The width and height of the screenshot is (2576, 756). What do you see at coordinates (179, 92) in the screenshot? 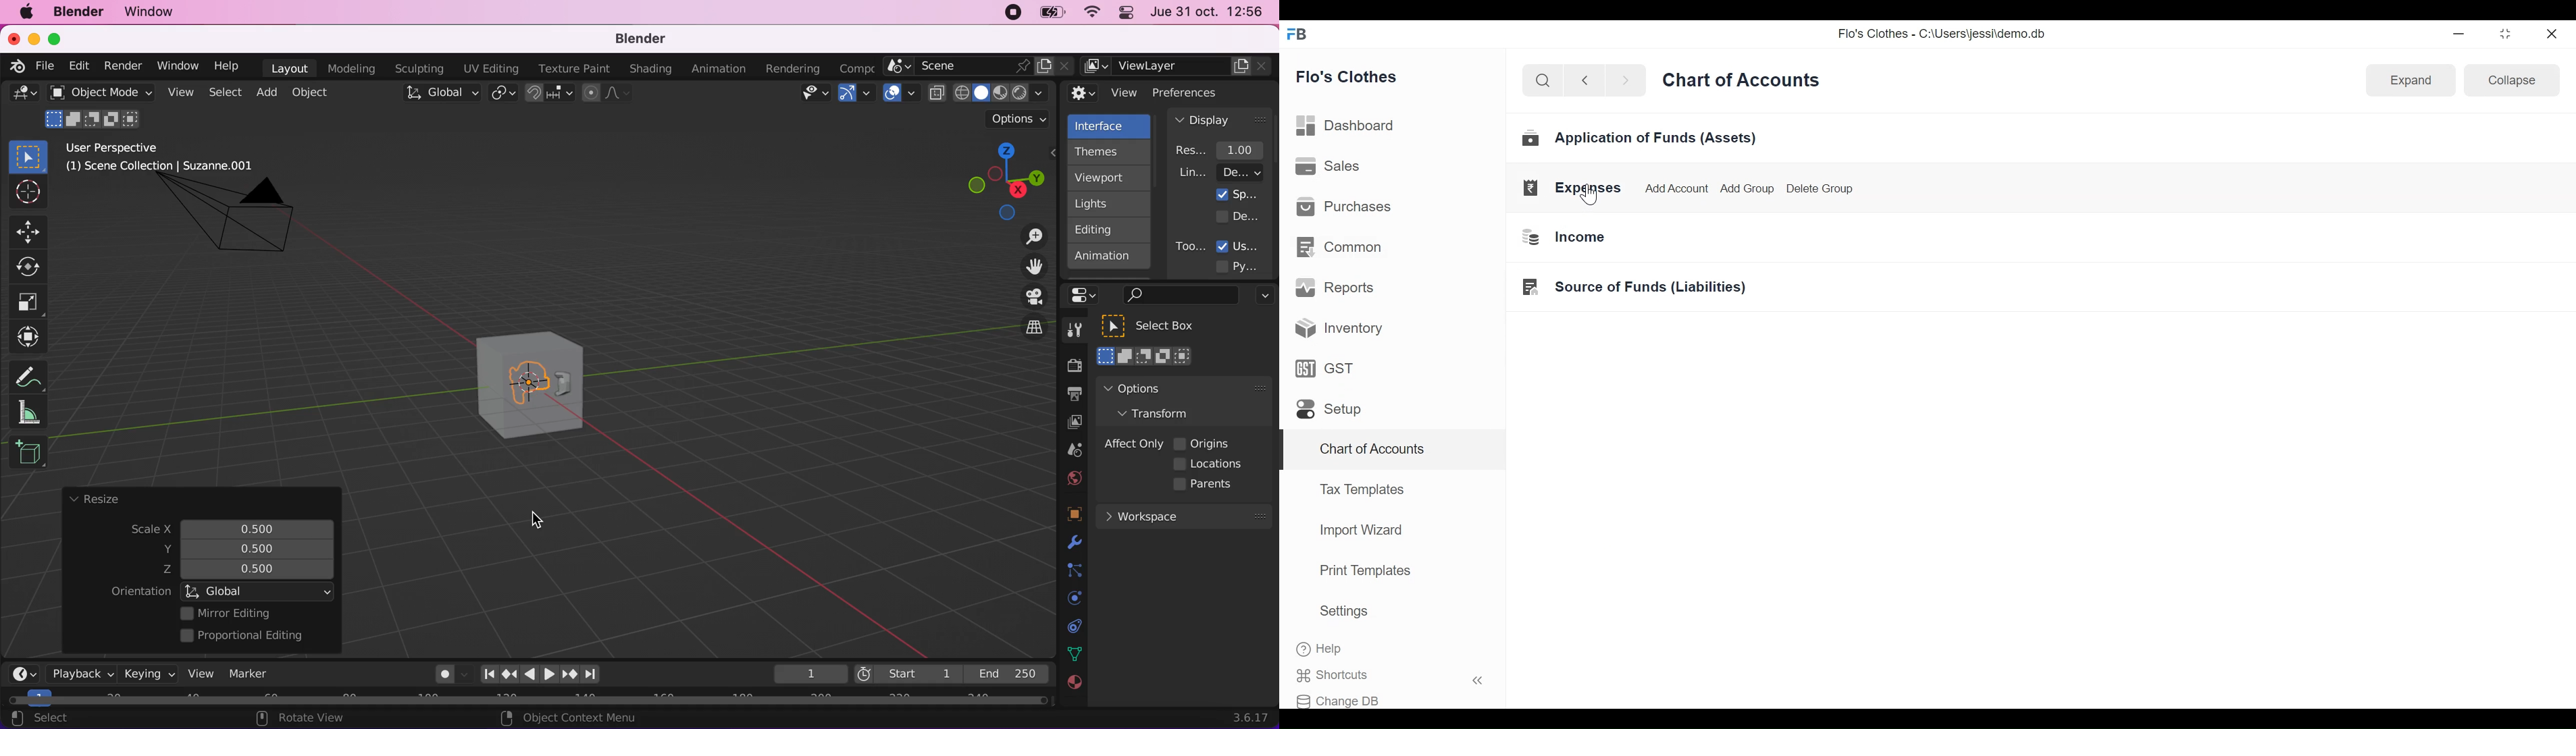
I see `view` at bounding box center [179, 92].